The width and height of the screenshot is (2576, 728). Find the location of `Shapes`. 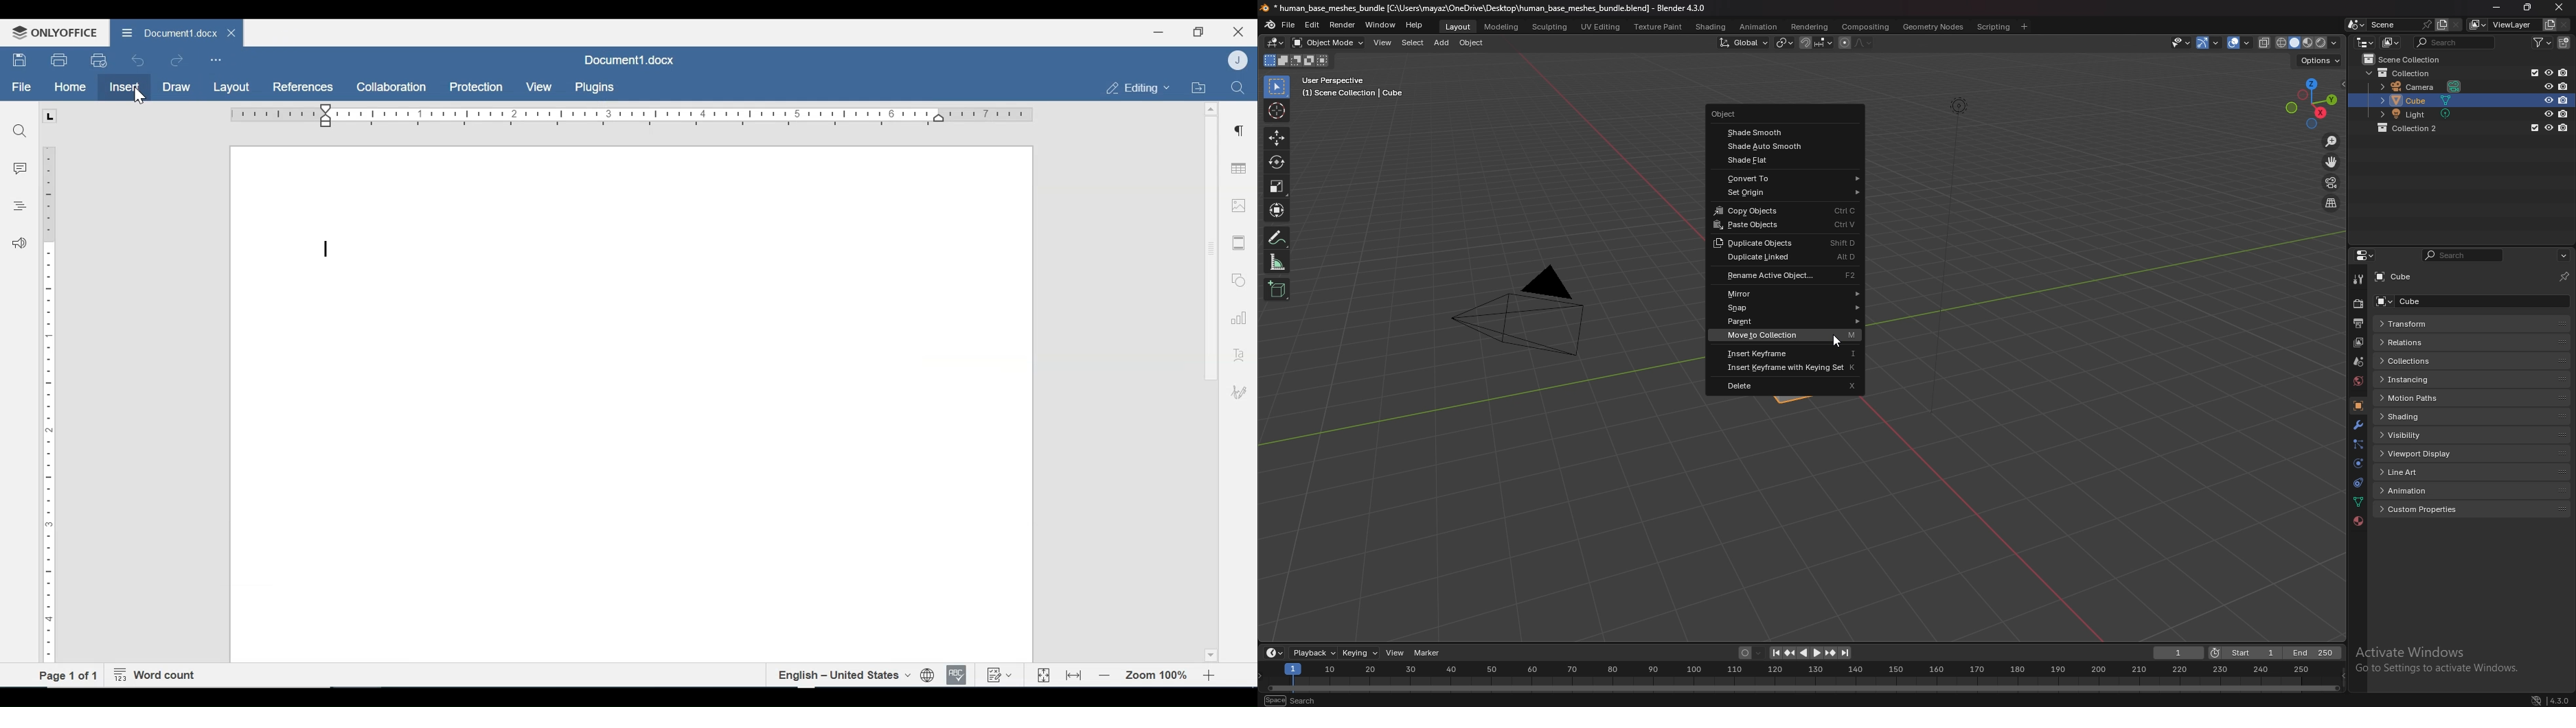

Shapes is located at coordinates (1237, 278).